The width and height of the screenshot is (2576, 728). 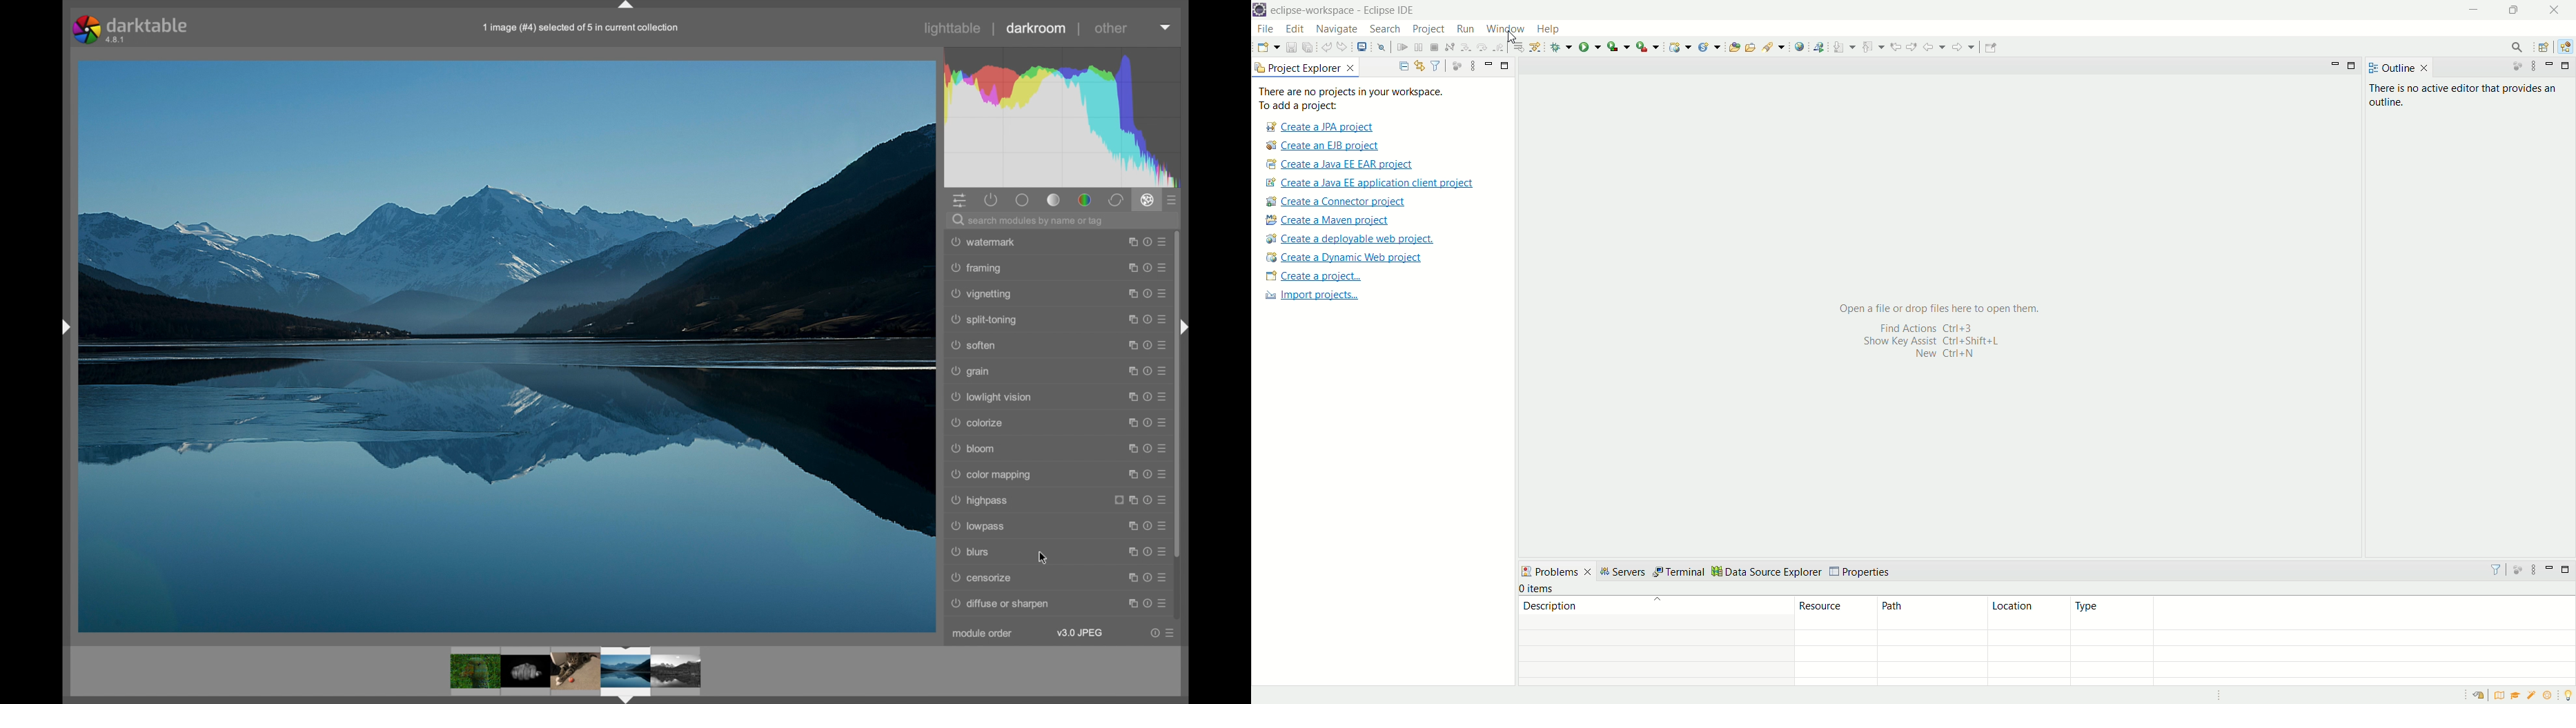 What do you see at coordinates (1932, 612) in the screenshot?
I see `path` at bounding box center [1932, 612].